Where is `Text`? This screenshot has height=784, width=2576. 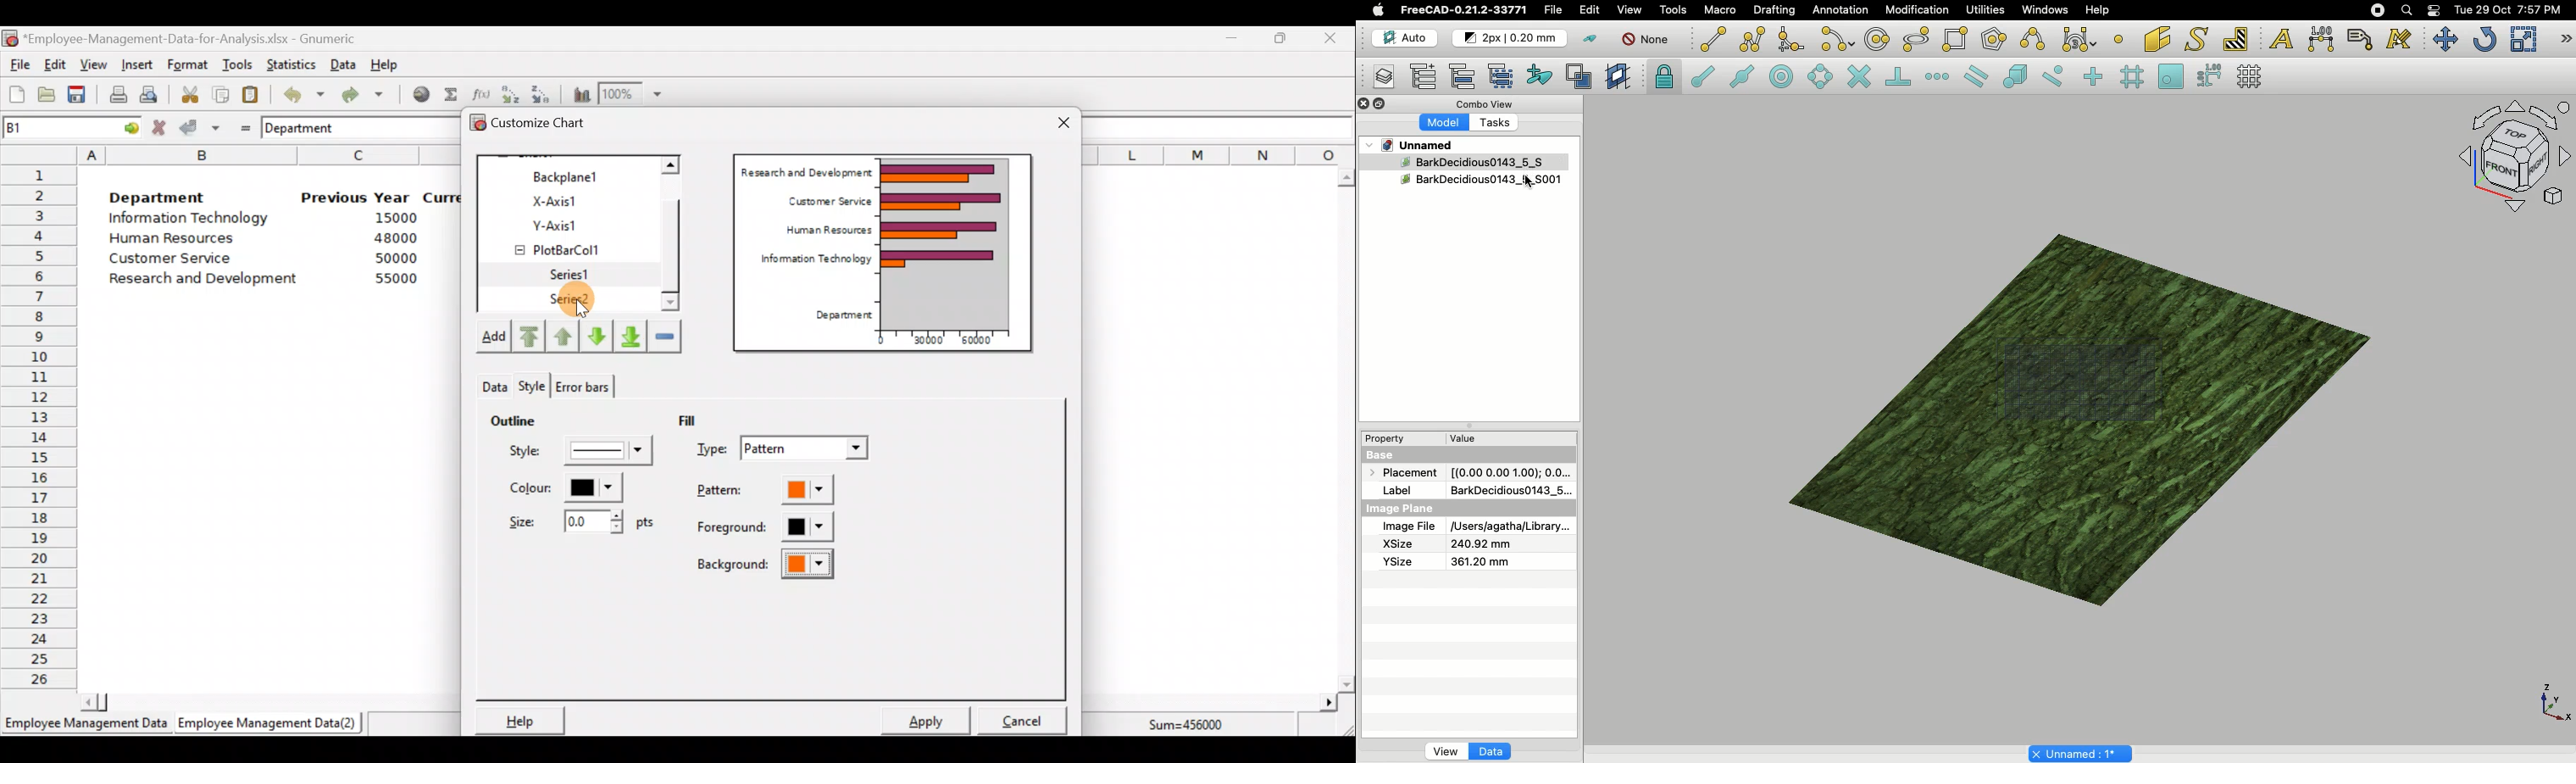
Text is located at coordinates (2281, 40).